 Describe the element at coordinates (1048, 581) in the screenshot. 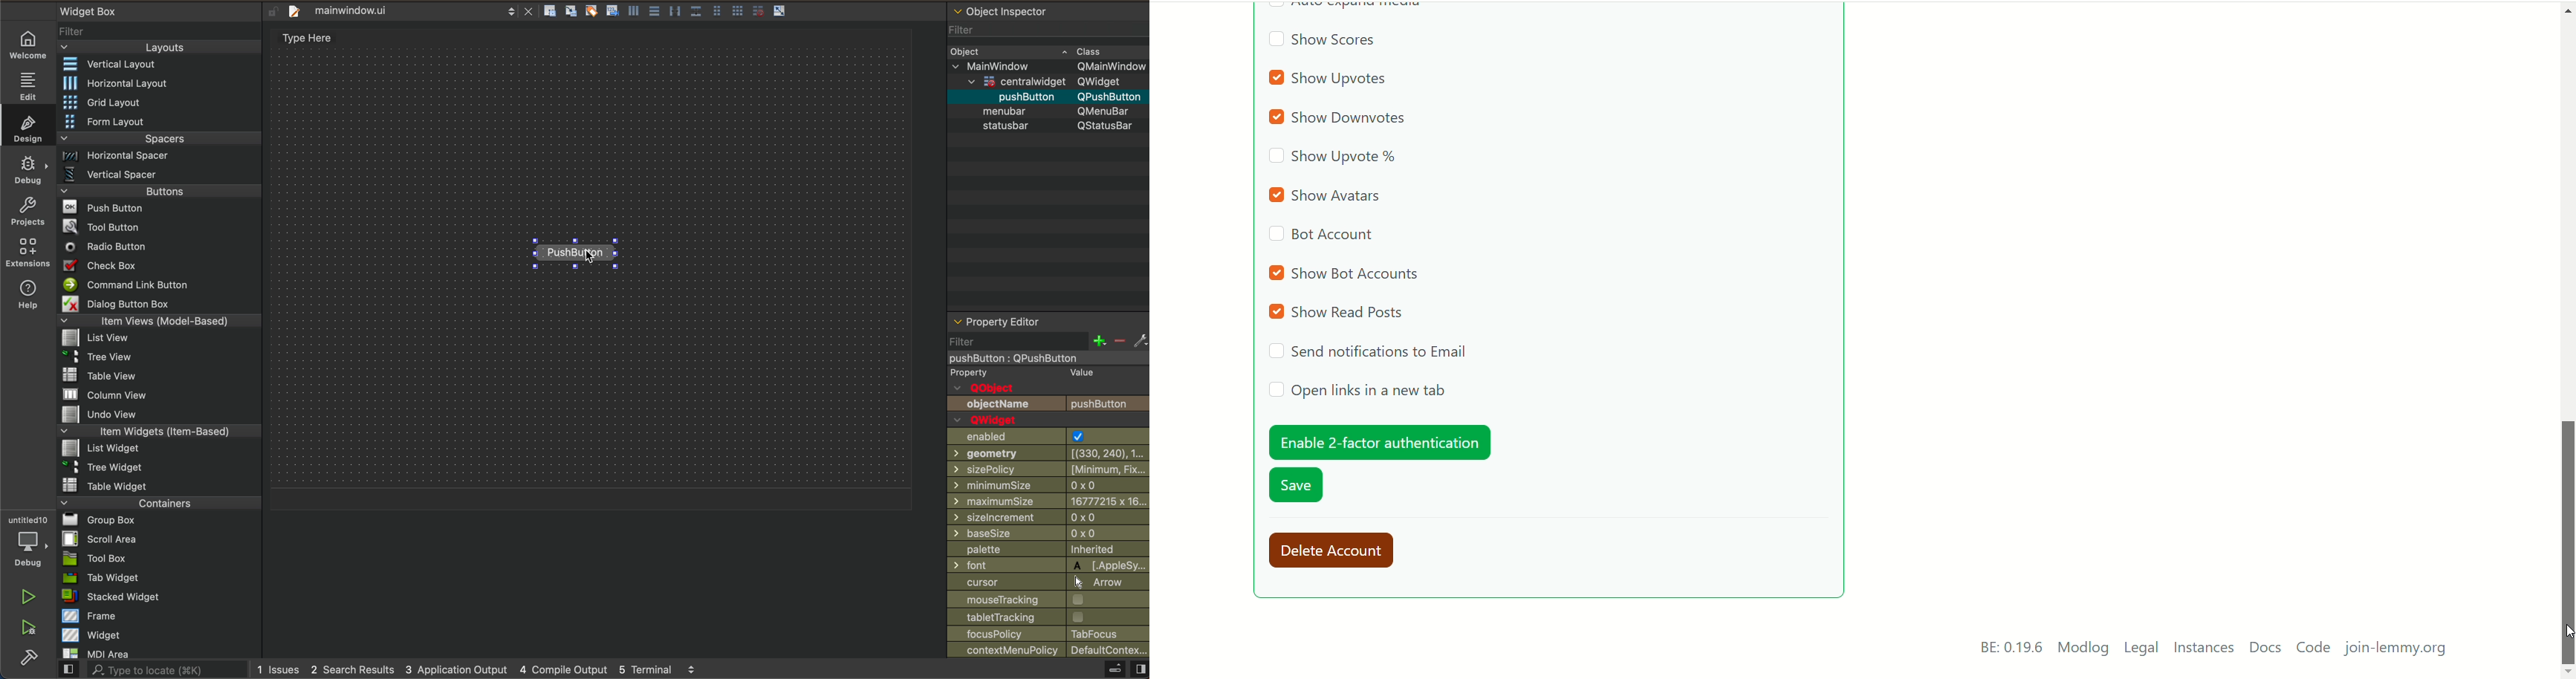

I see `cursor` at that location.